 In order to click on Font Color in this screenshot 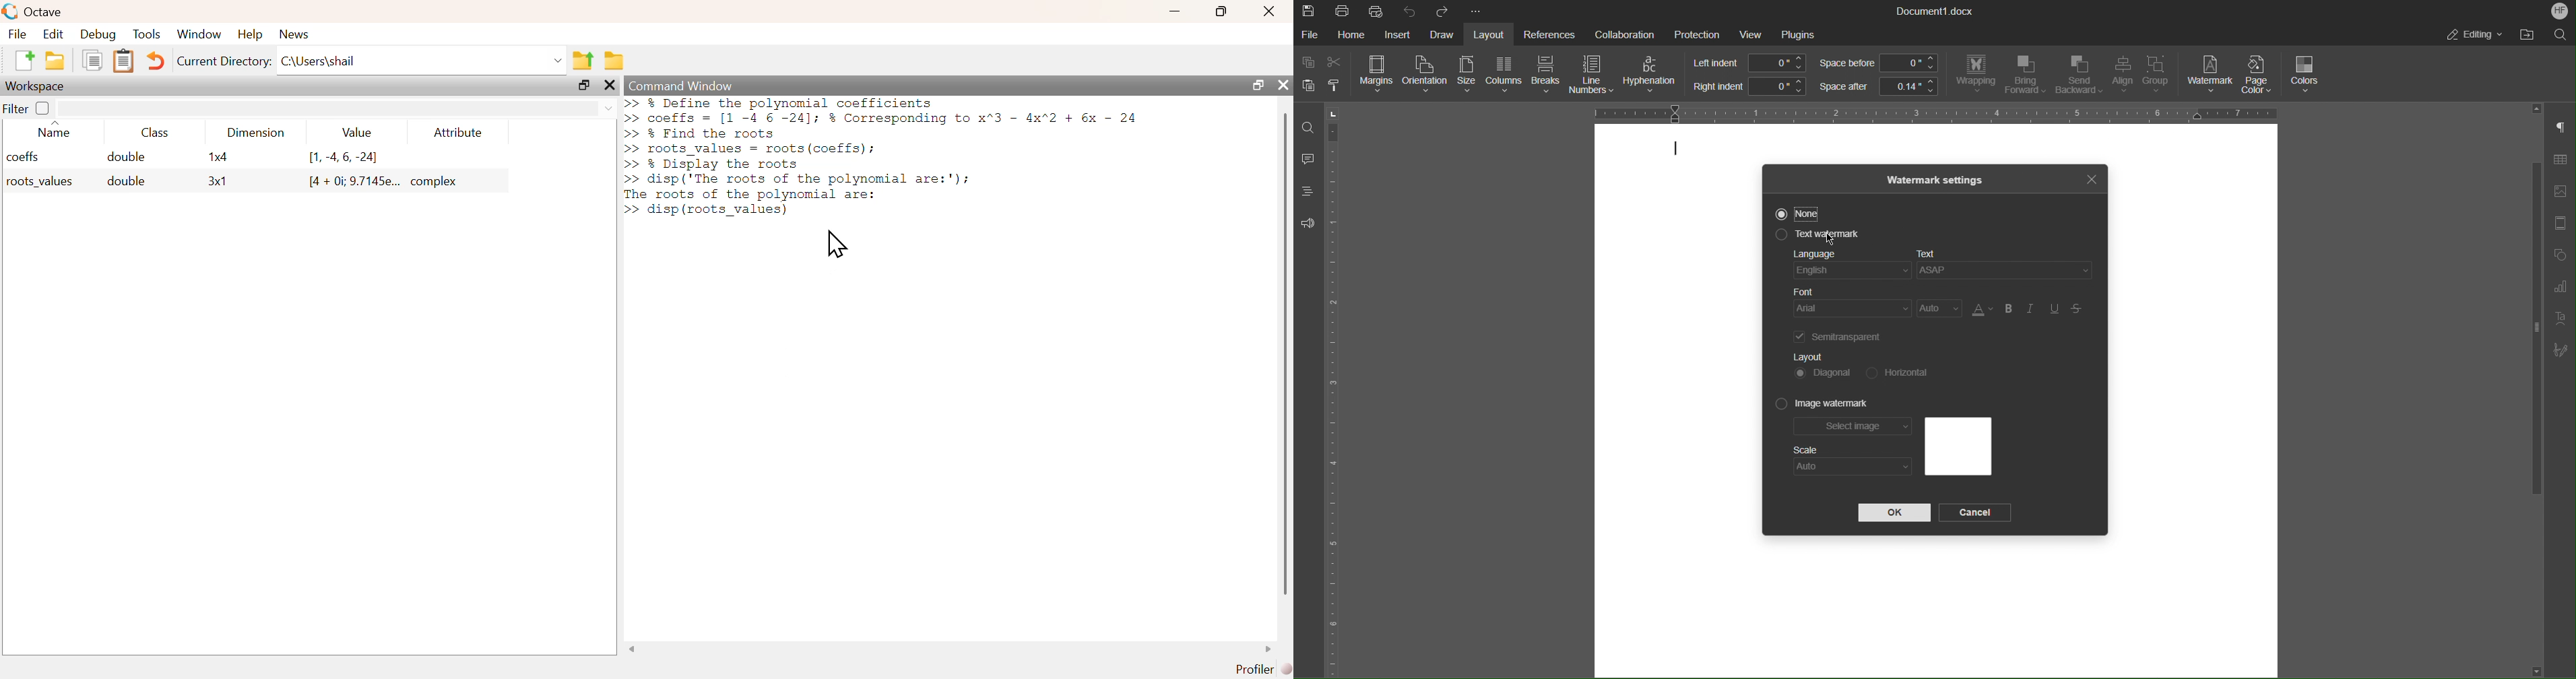, I will do `click(1981, 309)`.